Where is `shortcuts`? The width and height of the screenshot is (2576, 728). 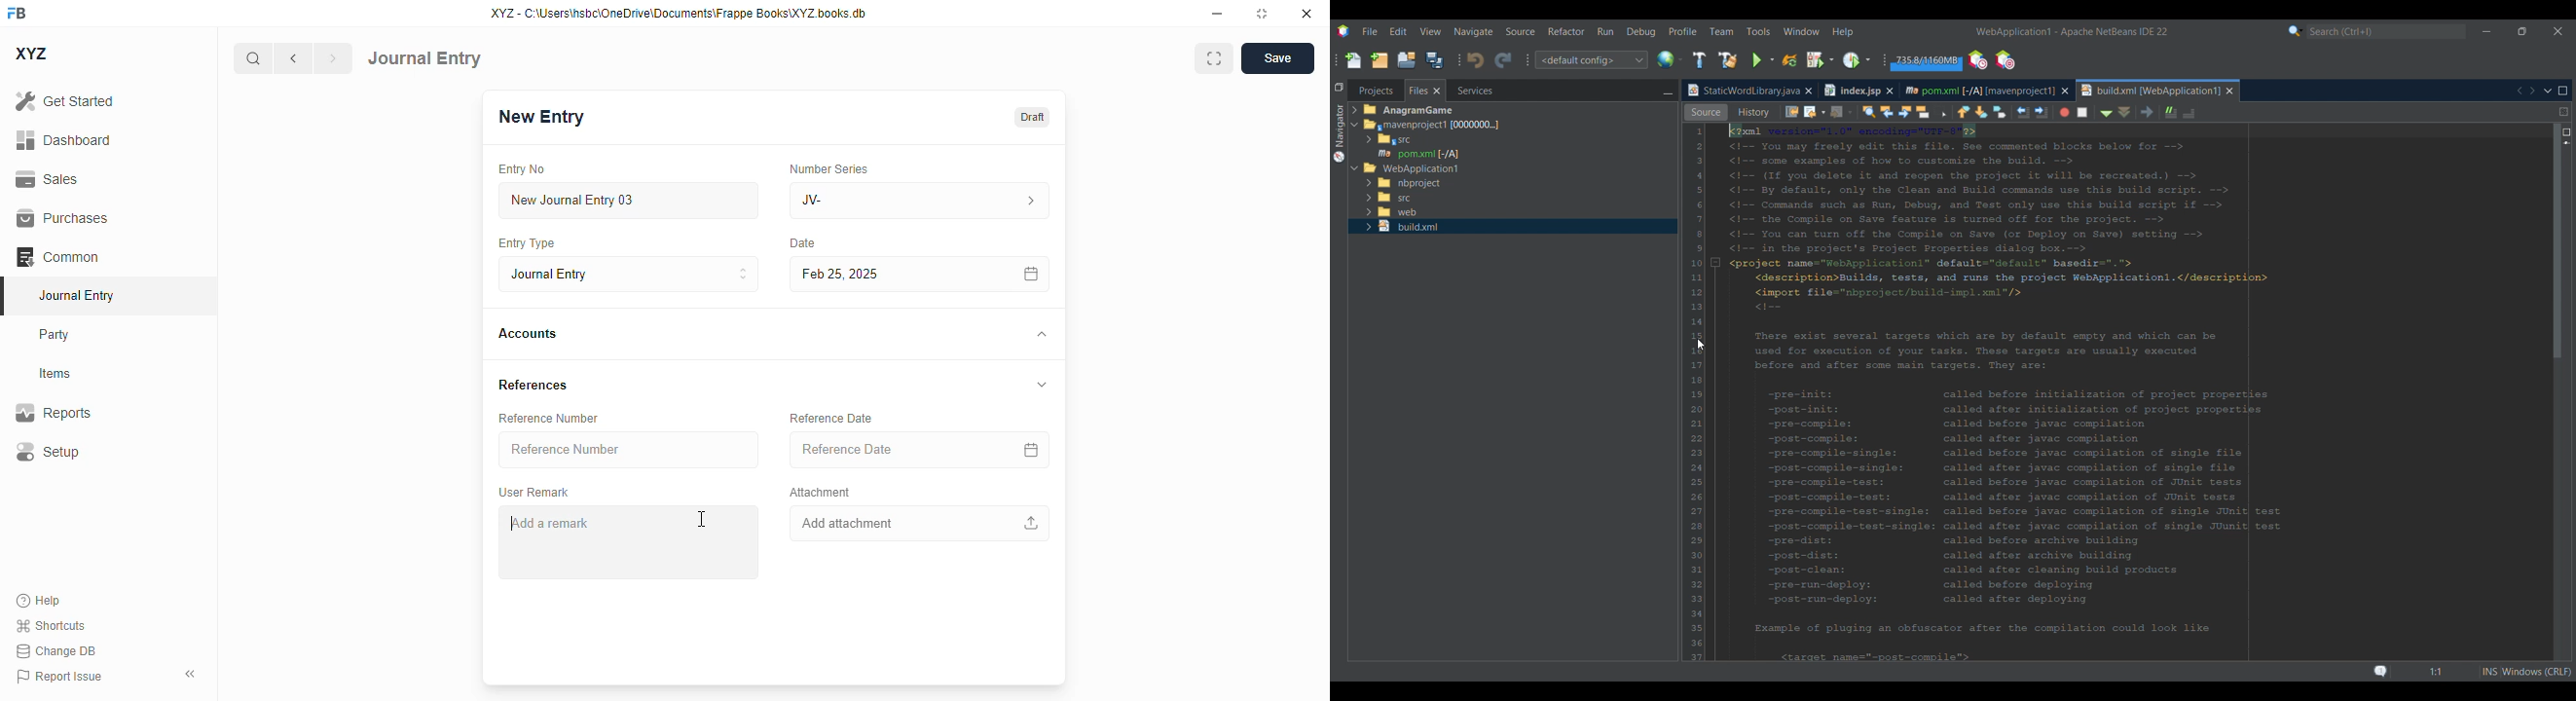 shortcuts is located at coordinates (50, 625).